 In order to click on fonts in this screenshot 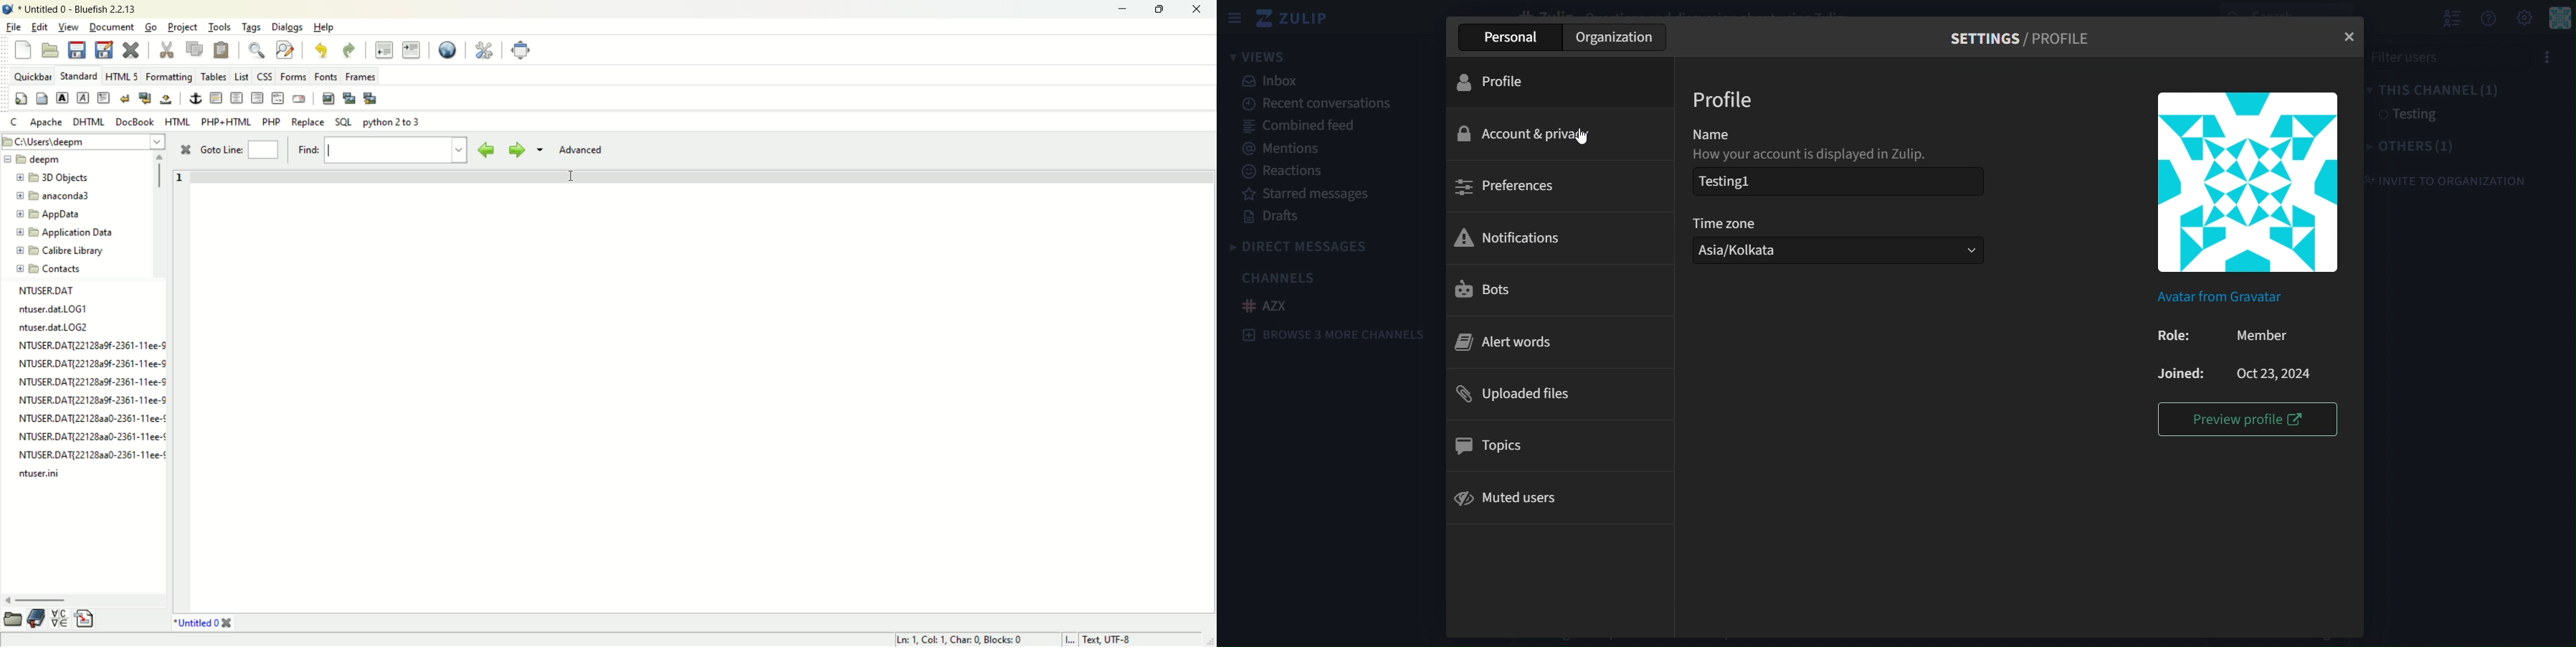, I will do `click(327, 75)`.